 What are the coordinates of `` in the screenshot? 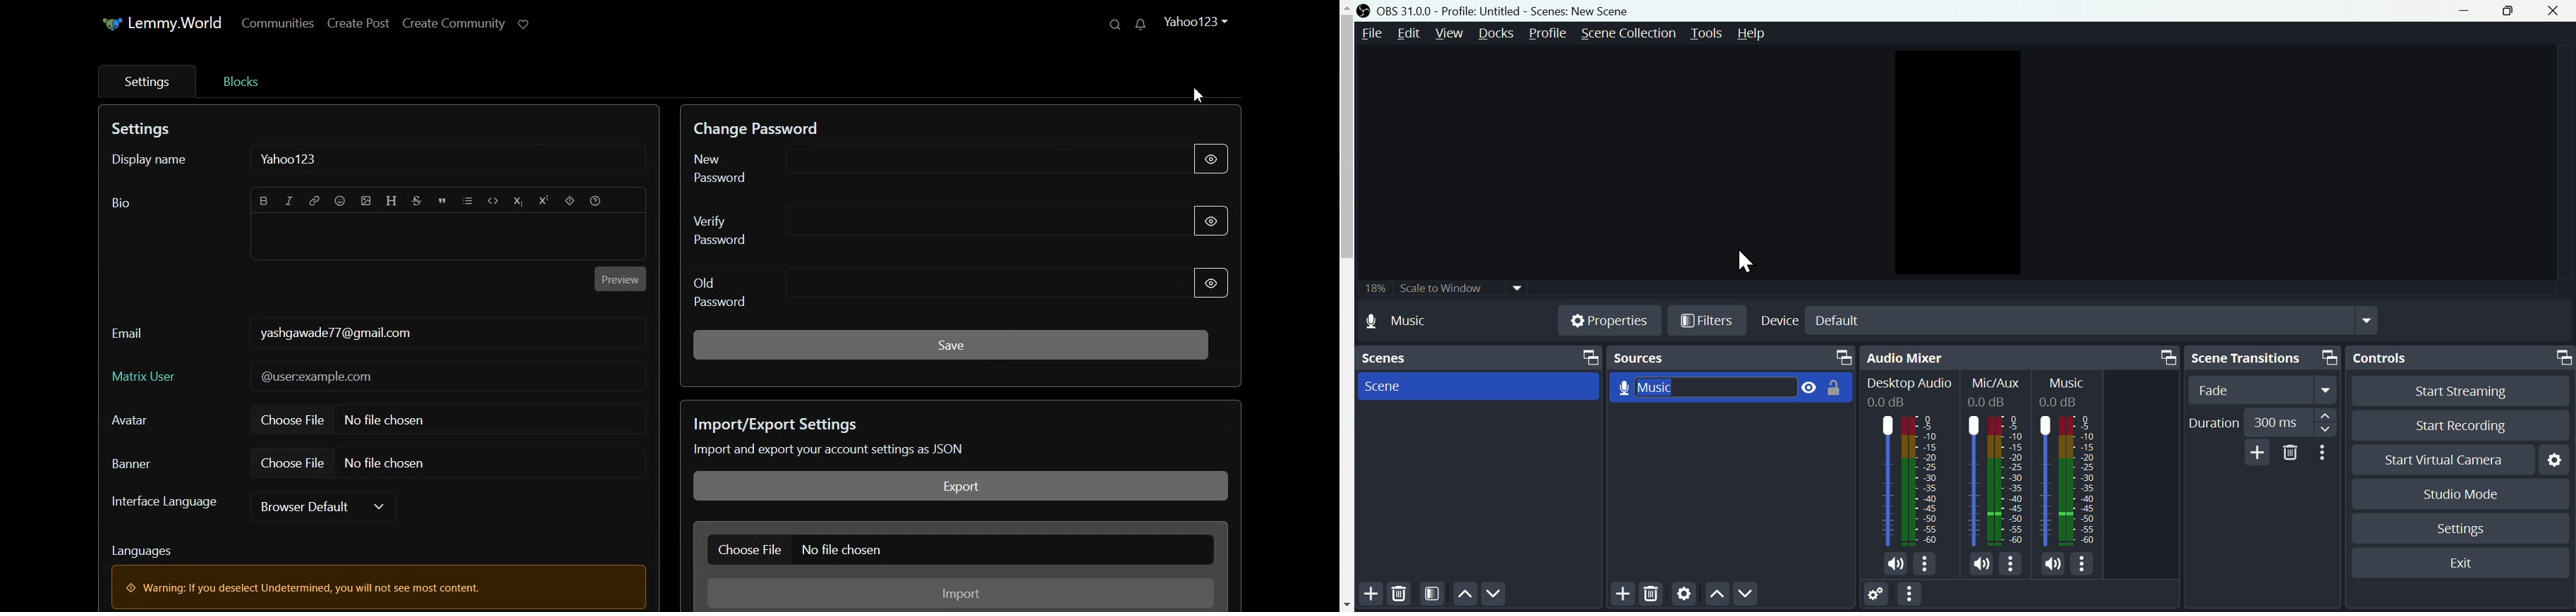 It's located at (1895, 403).